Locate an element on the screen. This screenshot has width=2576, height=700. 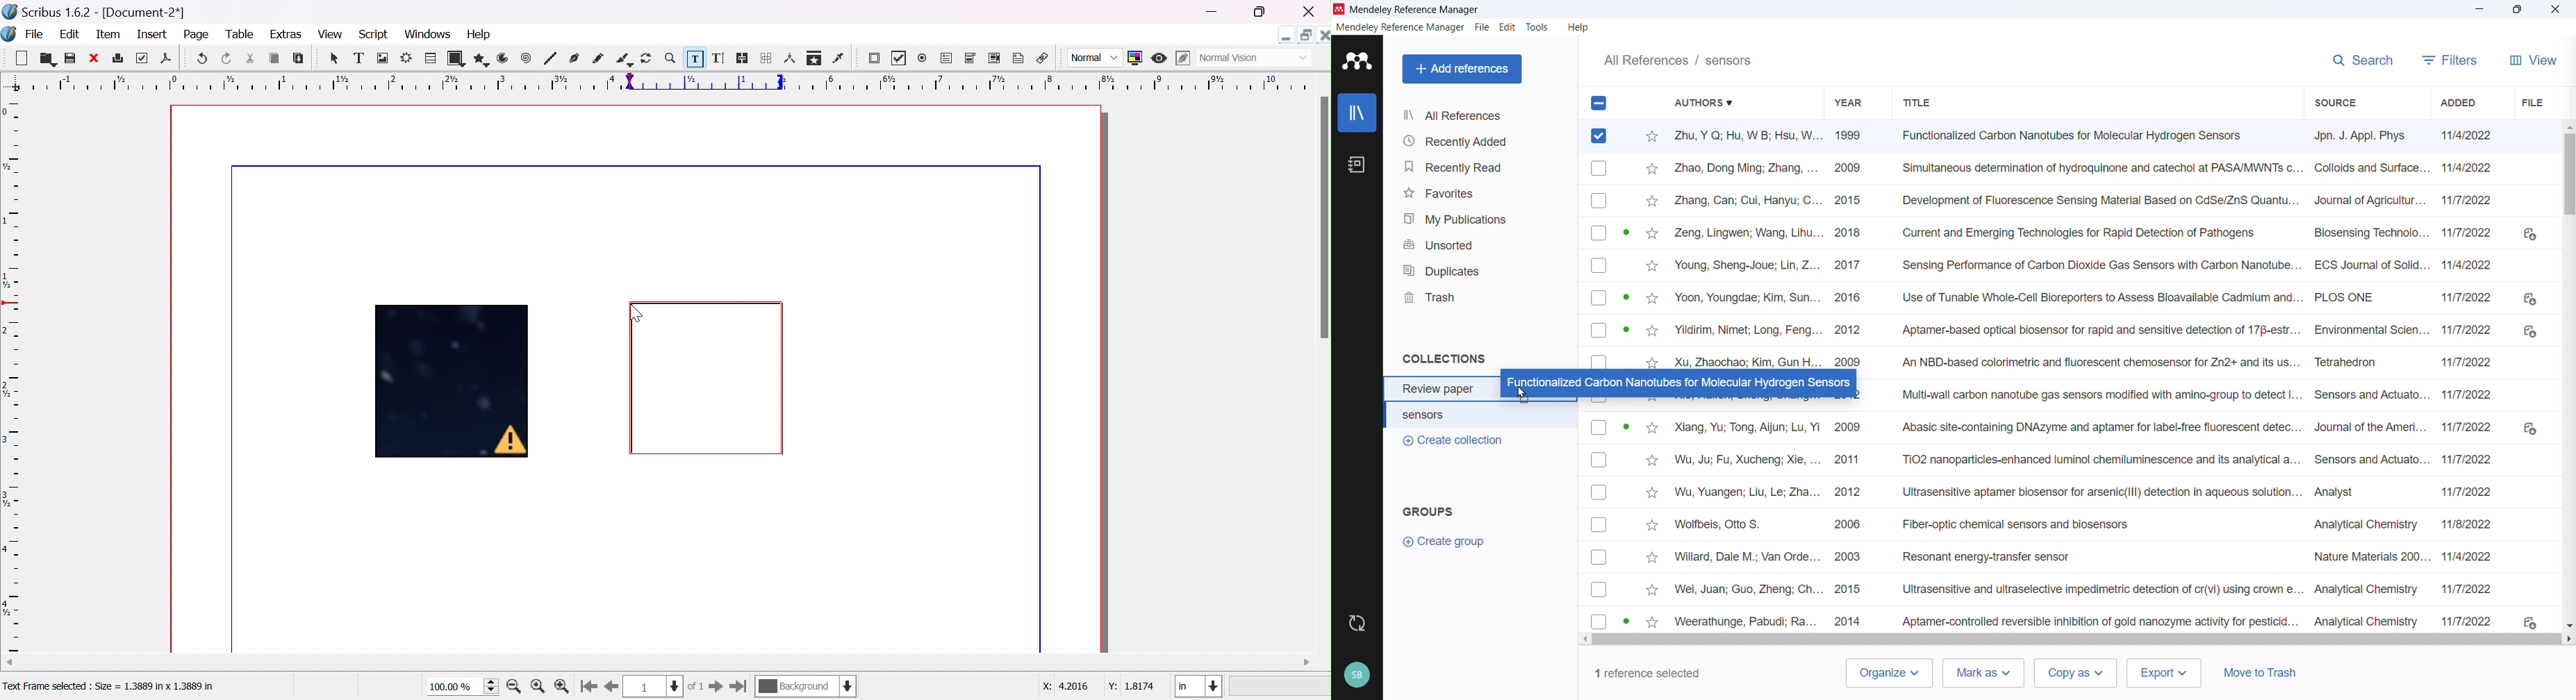
rotate item is located at coordinates (647, 58).